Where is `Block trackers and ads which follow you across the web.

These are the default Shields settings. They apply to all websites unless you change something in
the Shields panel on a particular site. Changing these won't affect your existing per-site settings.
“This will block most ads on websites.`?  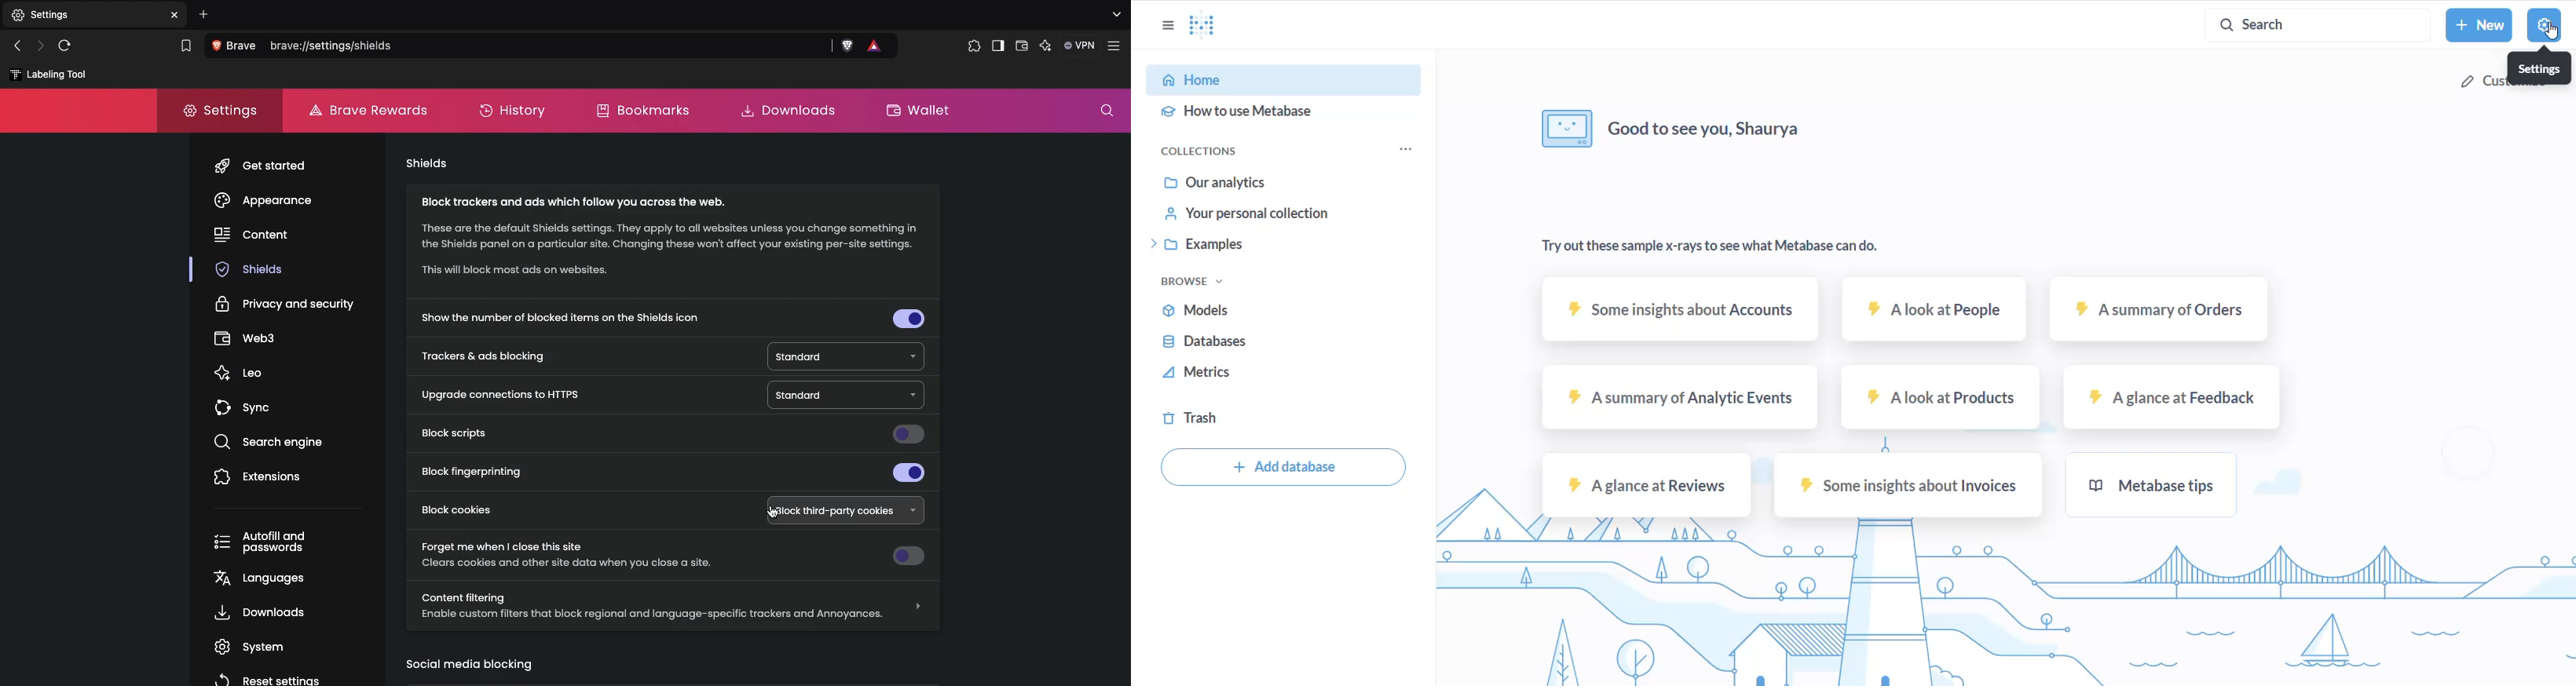 Block trackers and ads which follow you across the web.

These are the default Shields settings. They apply to all websites unless you change something in
the Shields panel on a particular site. Changing these won't affect your existing per-site settings.
“This will block most ads on websites. is located at coordinates (667, 243).